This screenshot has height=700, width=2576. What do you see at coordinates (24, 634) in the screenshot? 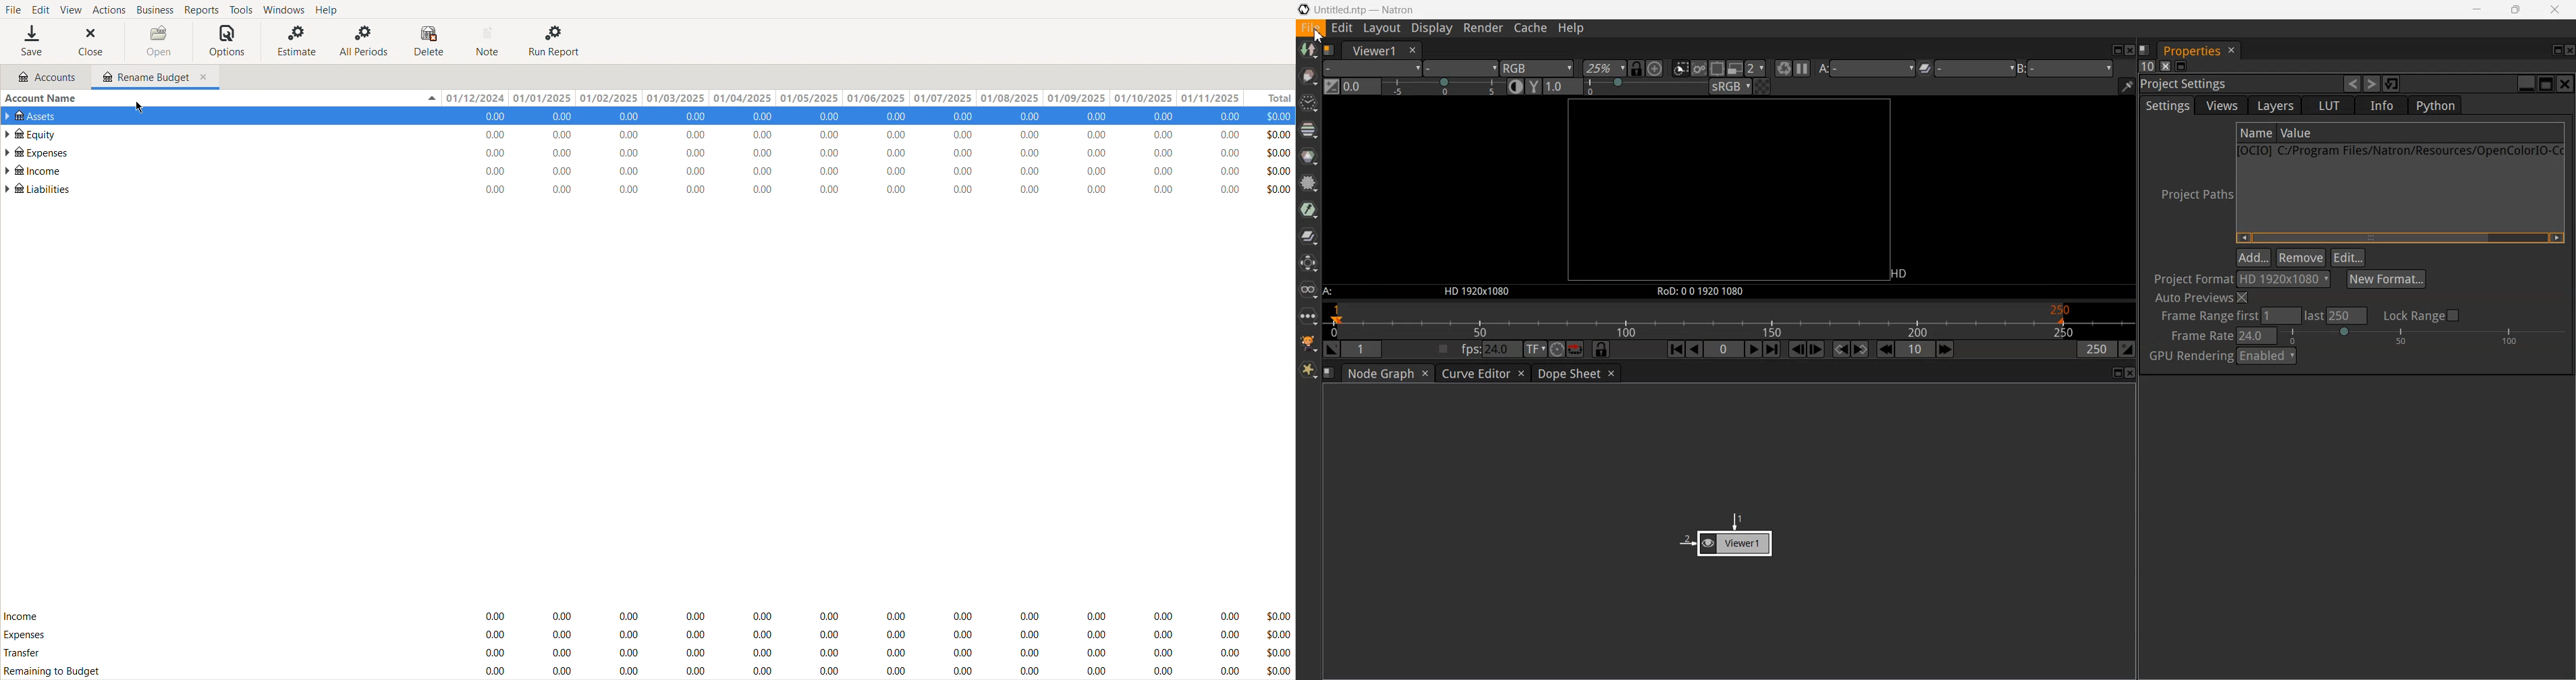
I see `Expenses` at bounding box center [24, 634].